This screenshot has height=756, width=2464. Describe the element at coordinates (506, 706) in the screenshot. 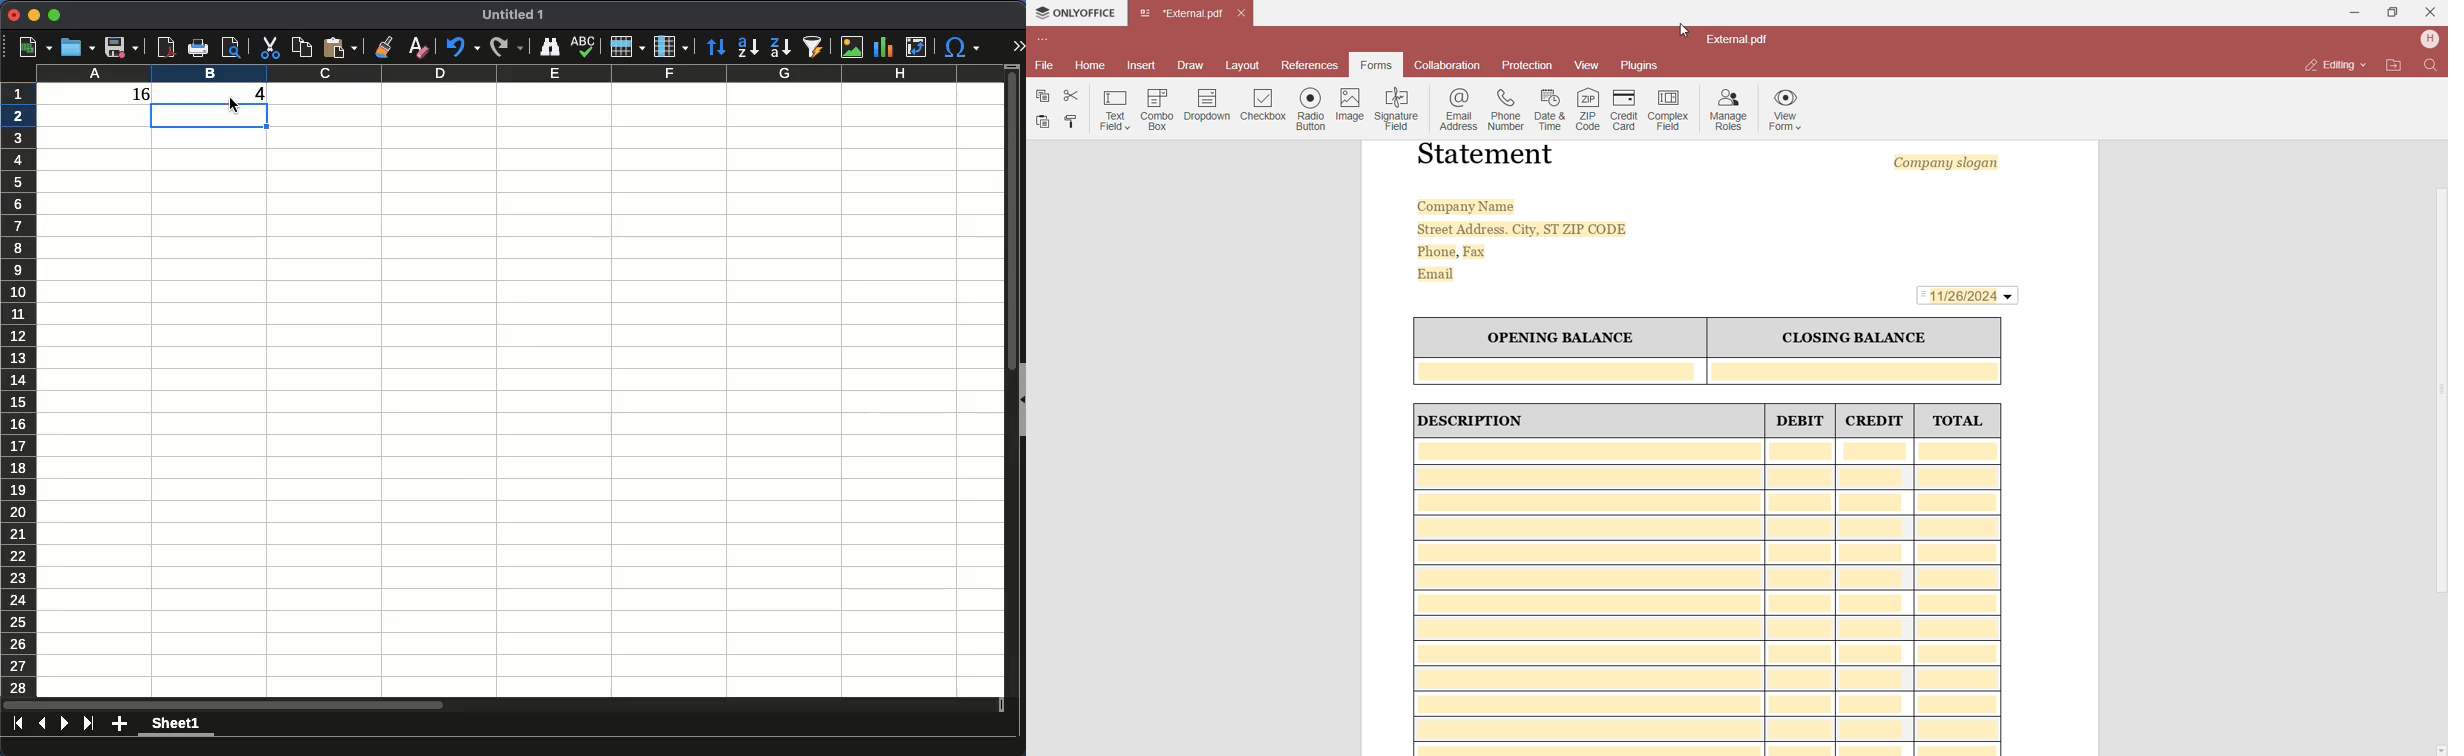

I see `scroll` at that location.